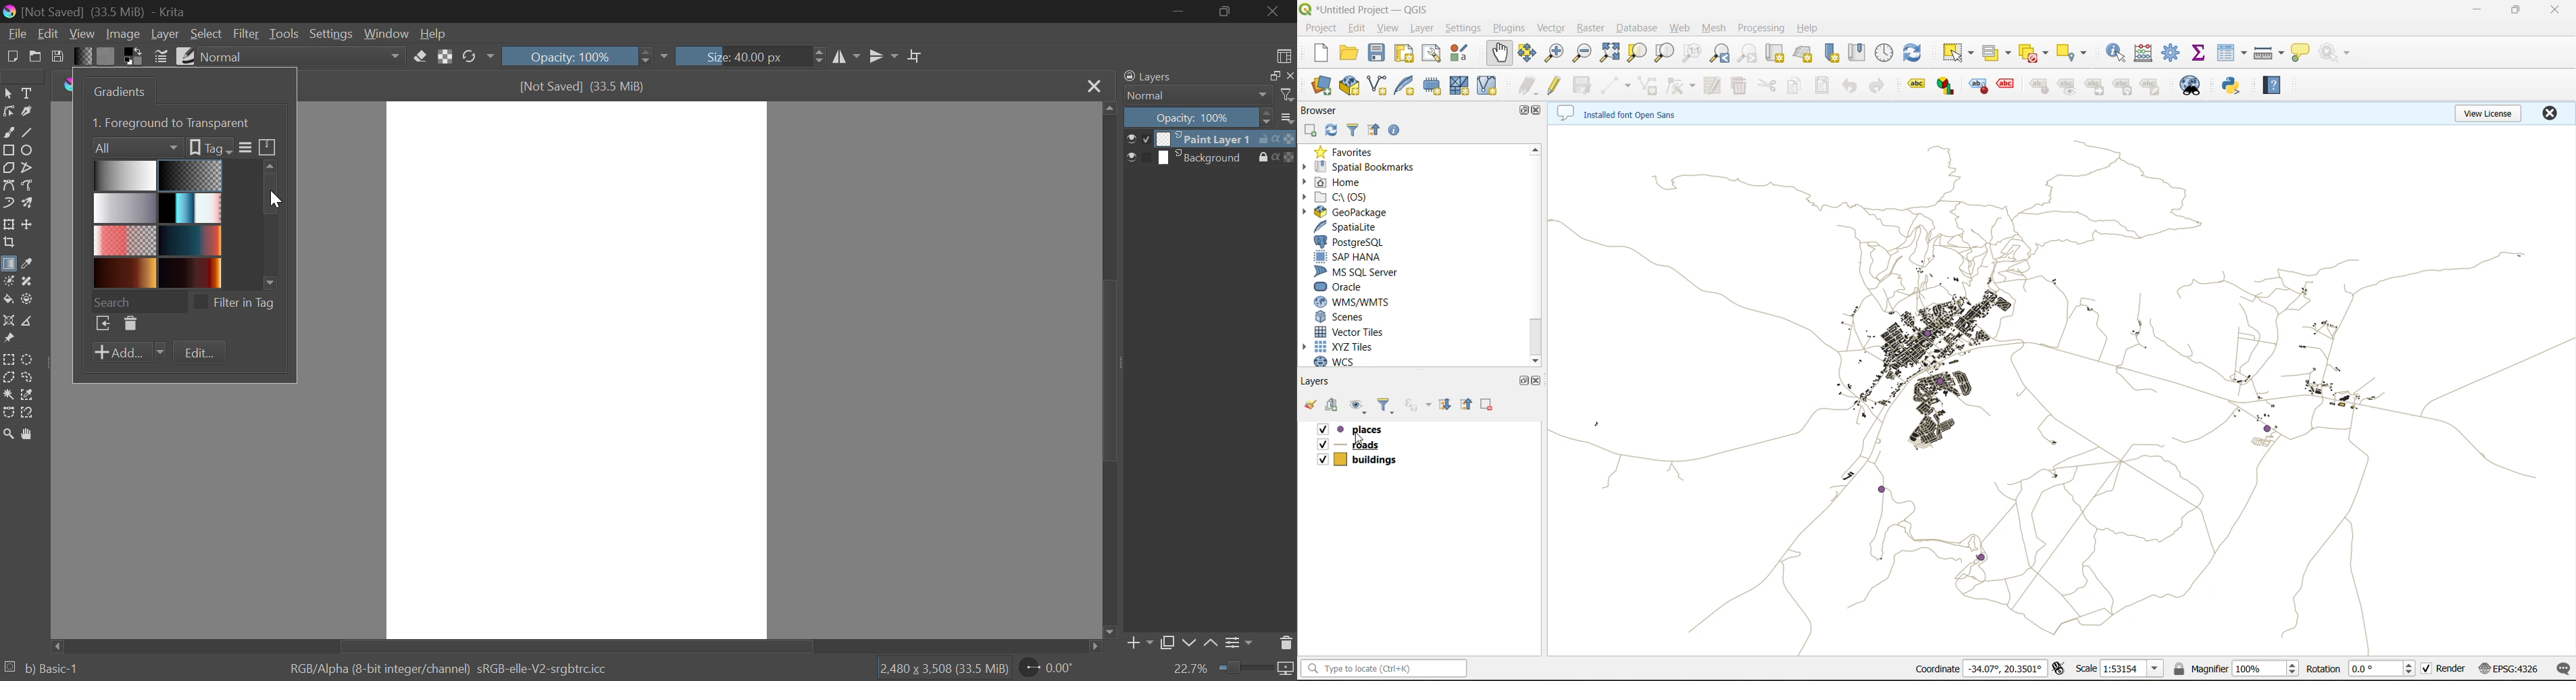 The height and width of the screenshot is (700, 2576). Describe the element at coordinates (1211, 644) in the screenshot. I see `Move Layer Up` at that location.